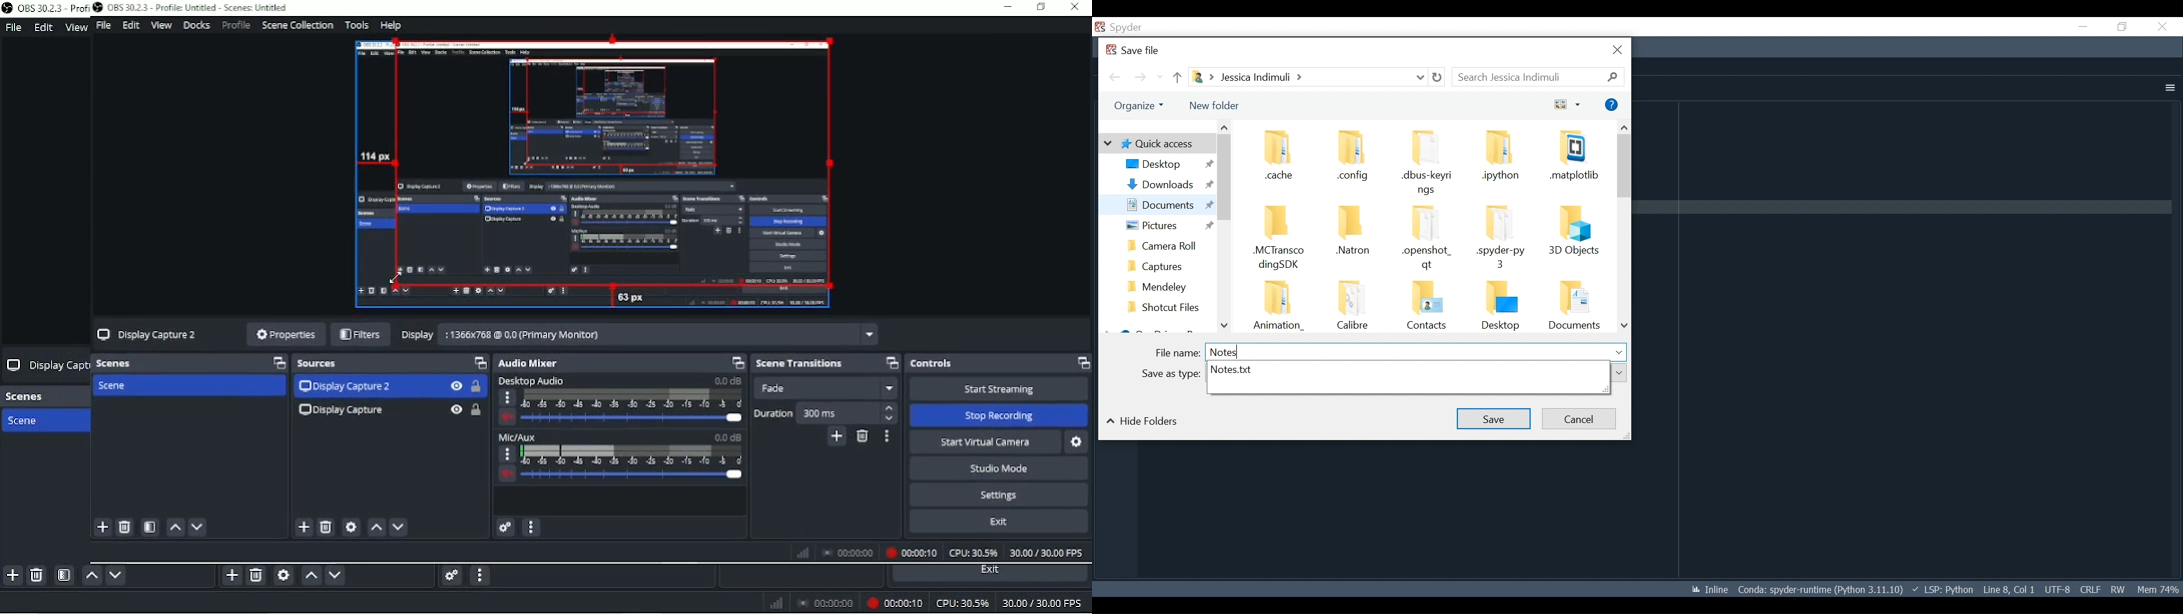 The width and height of the screenshot is (2184, 616). Describe the element at coordinates (200, 528) in the screenshot. I see `down` at that location.